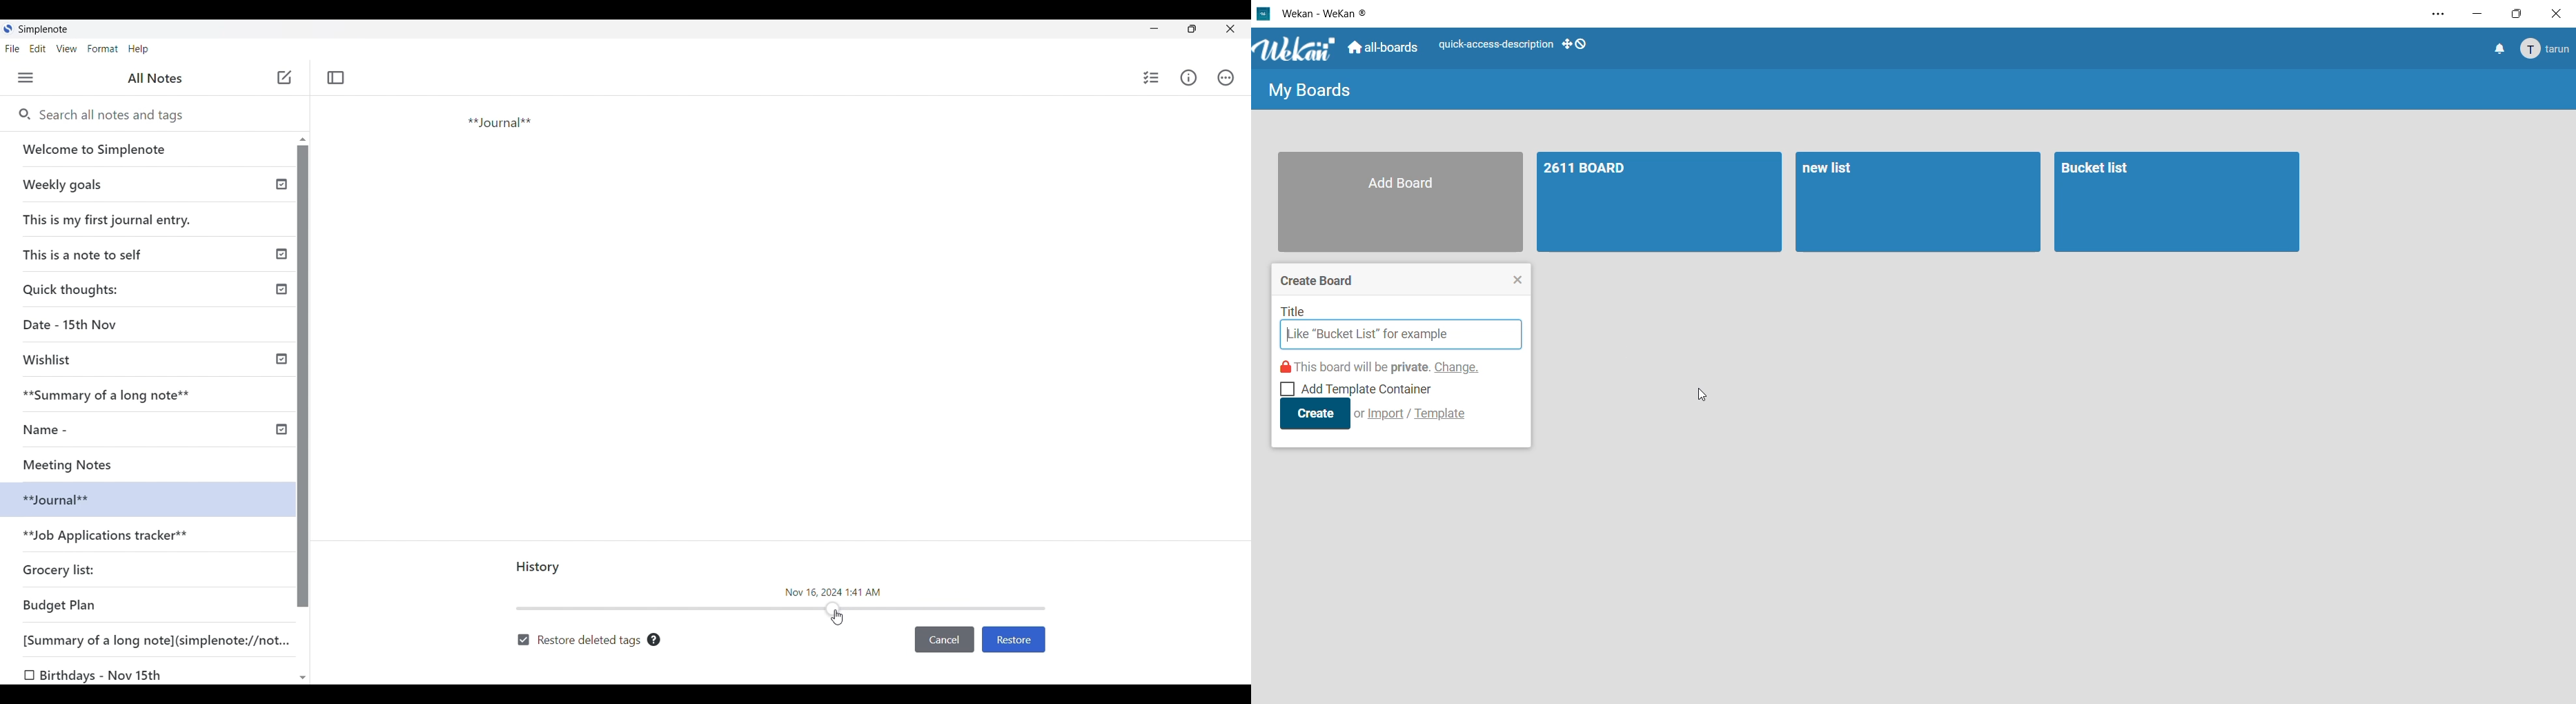  What do you see at coordinates (8, 28) in the screenshot?
I see `Software logo` at bounding box center [8, 28].